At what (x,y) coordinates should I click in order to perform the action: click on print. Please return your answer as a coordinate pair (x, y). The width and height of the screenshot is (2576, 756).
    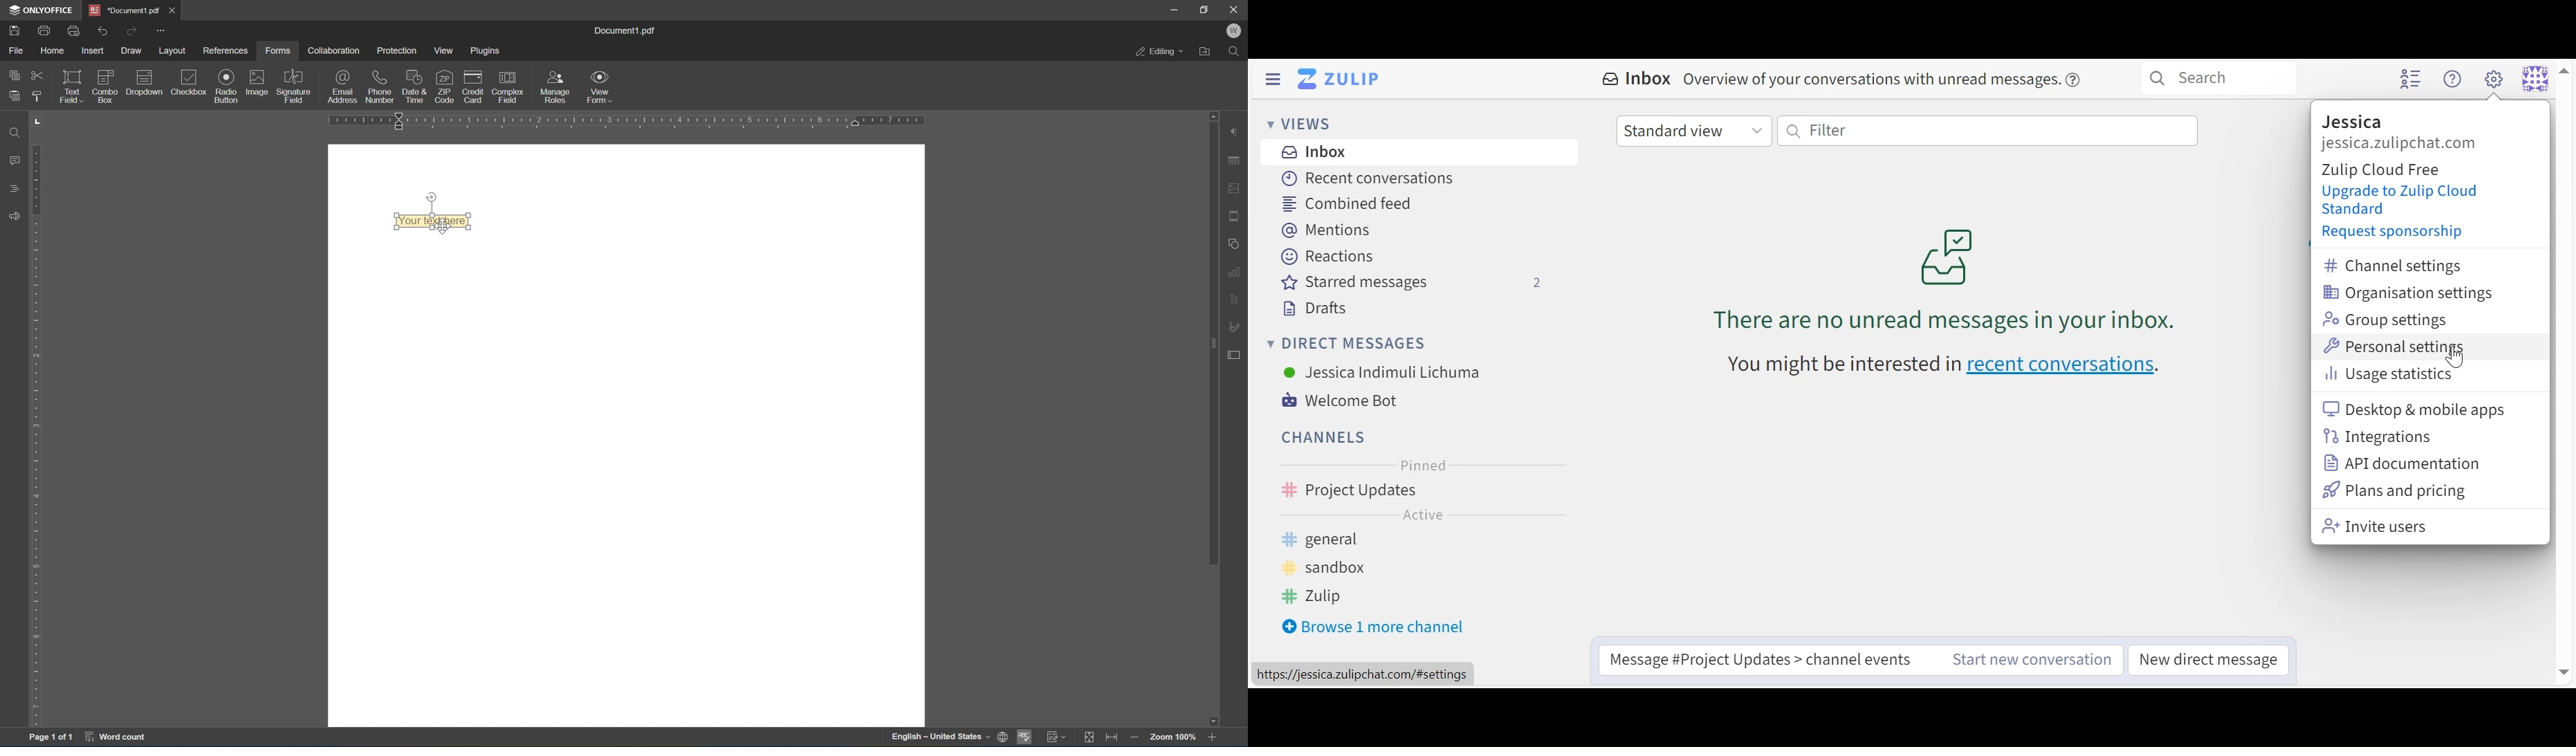
    Looking at the image, I should click on (42, 30).